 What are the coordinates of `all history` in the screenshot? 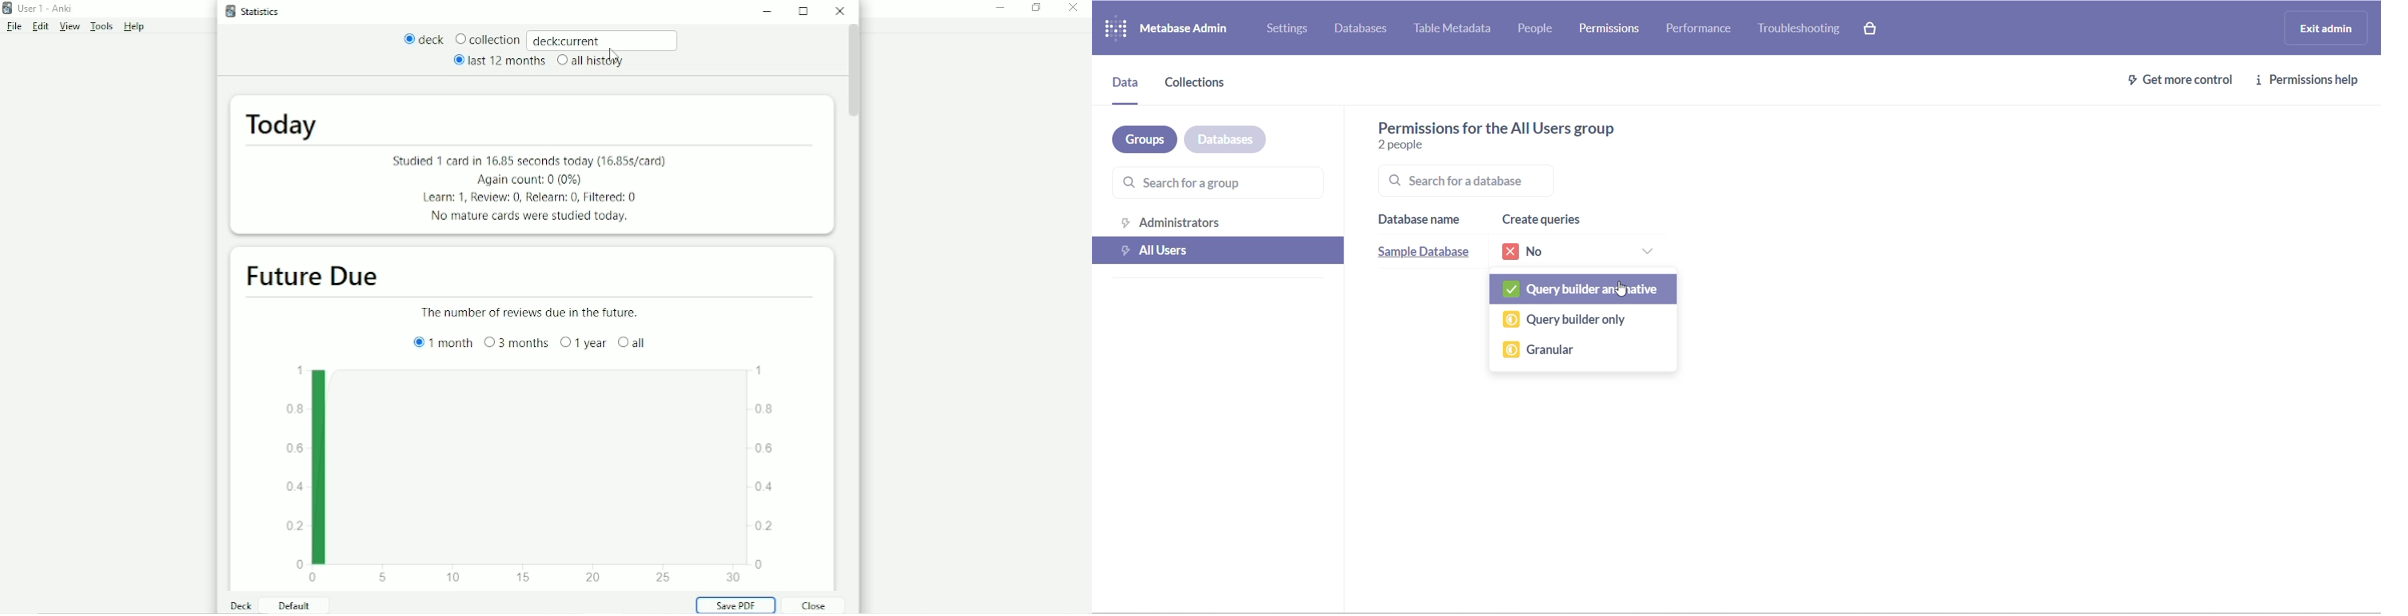 It's located at (590, 63).